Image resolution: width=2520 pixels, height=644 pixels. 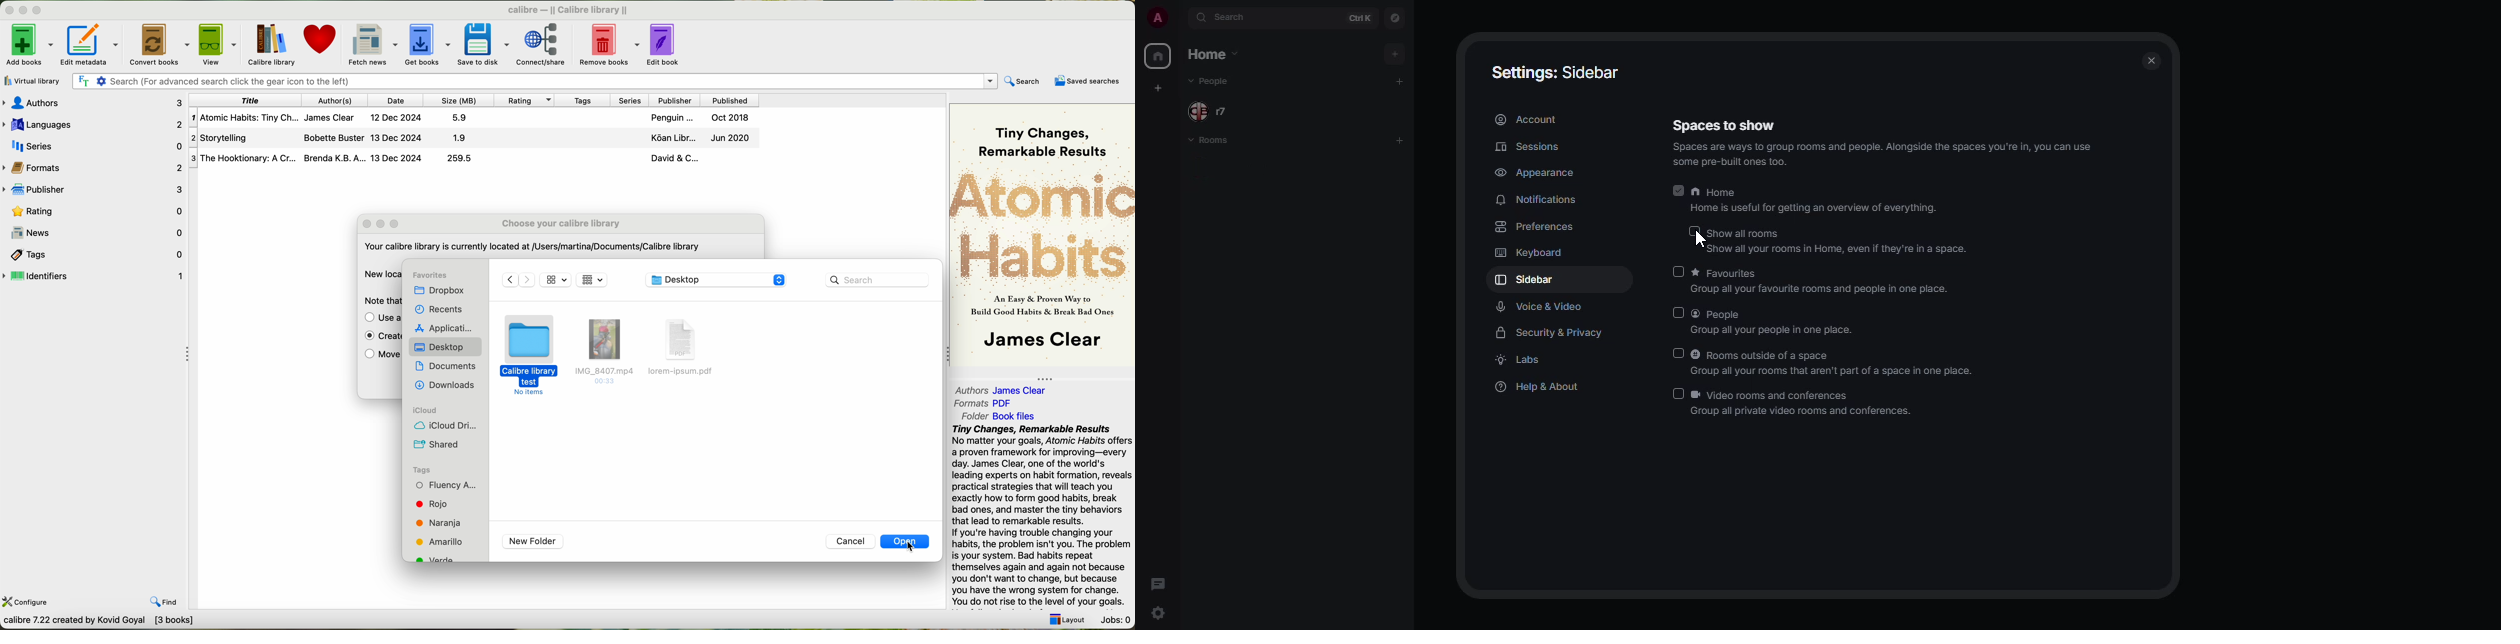 What do you see at coordinates (422, 469) in the screenshot?
I see `tags` at bounding box center [422, 469].